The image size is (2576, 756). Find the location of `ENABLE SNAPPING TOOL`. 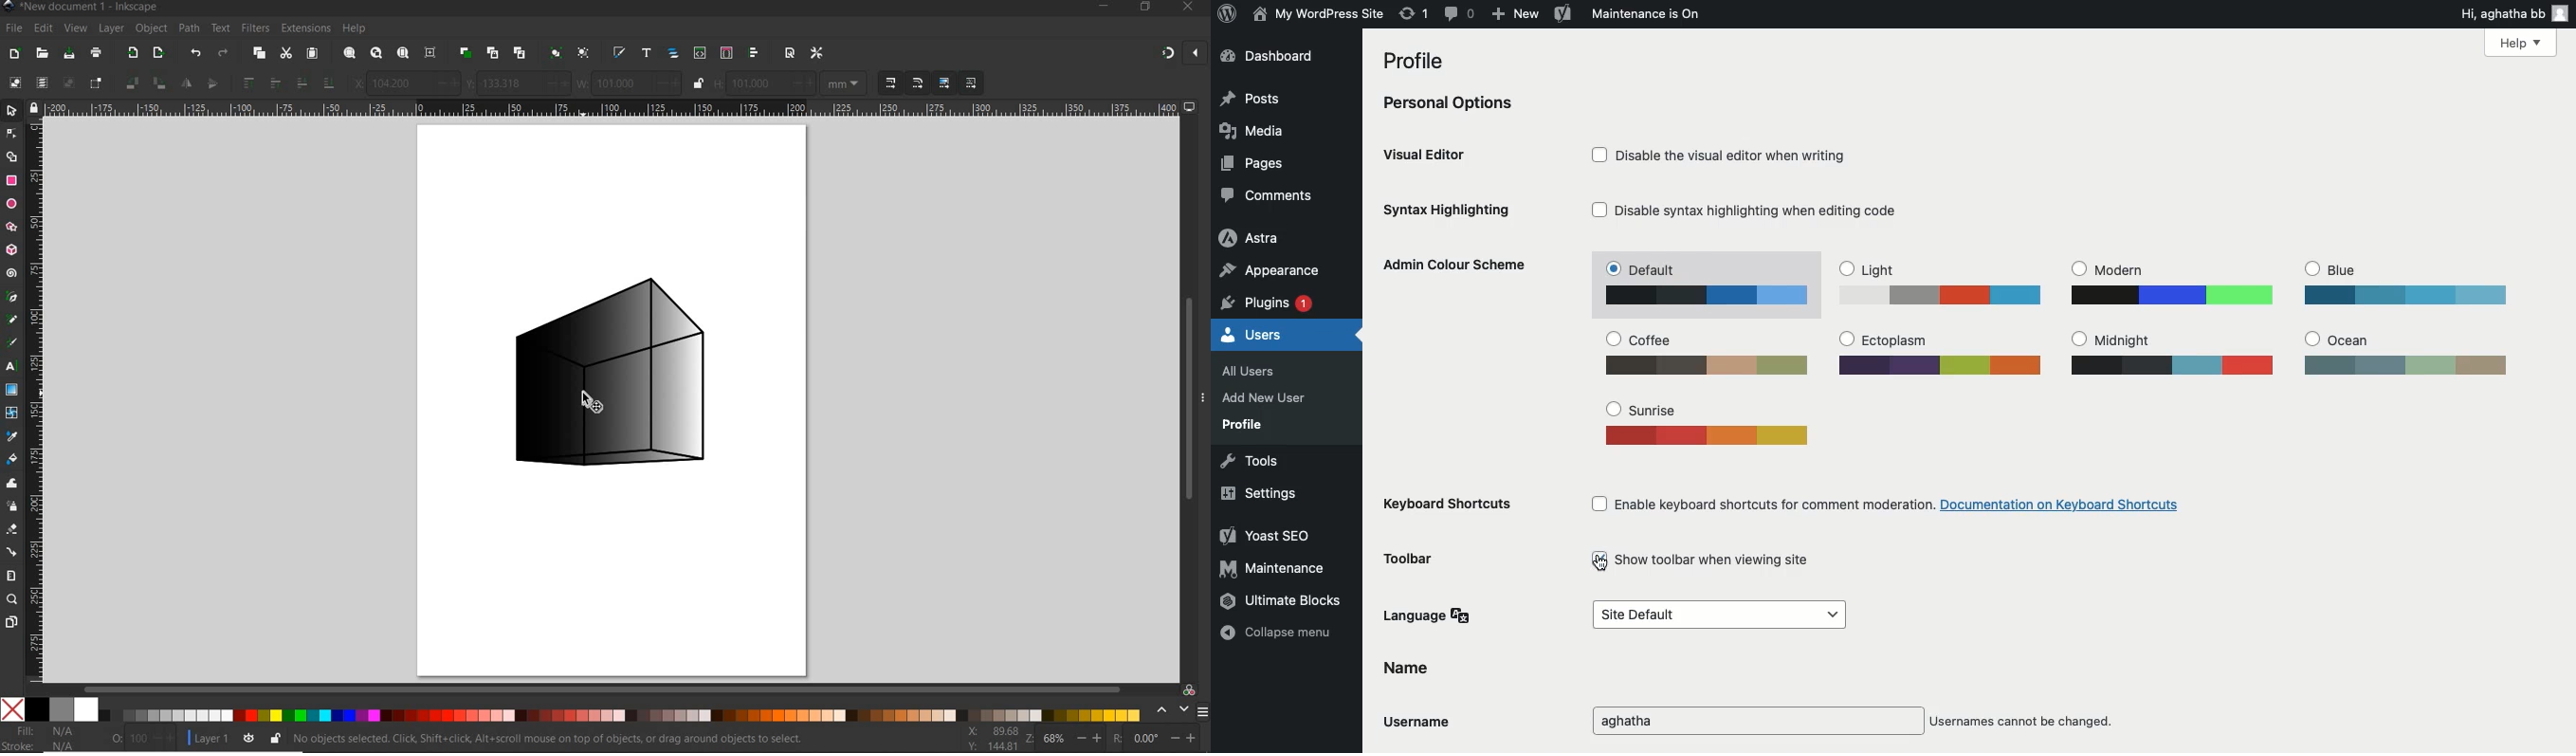

ENABLE SNAPPING TOOL is located at coordinates (1169, 53).